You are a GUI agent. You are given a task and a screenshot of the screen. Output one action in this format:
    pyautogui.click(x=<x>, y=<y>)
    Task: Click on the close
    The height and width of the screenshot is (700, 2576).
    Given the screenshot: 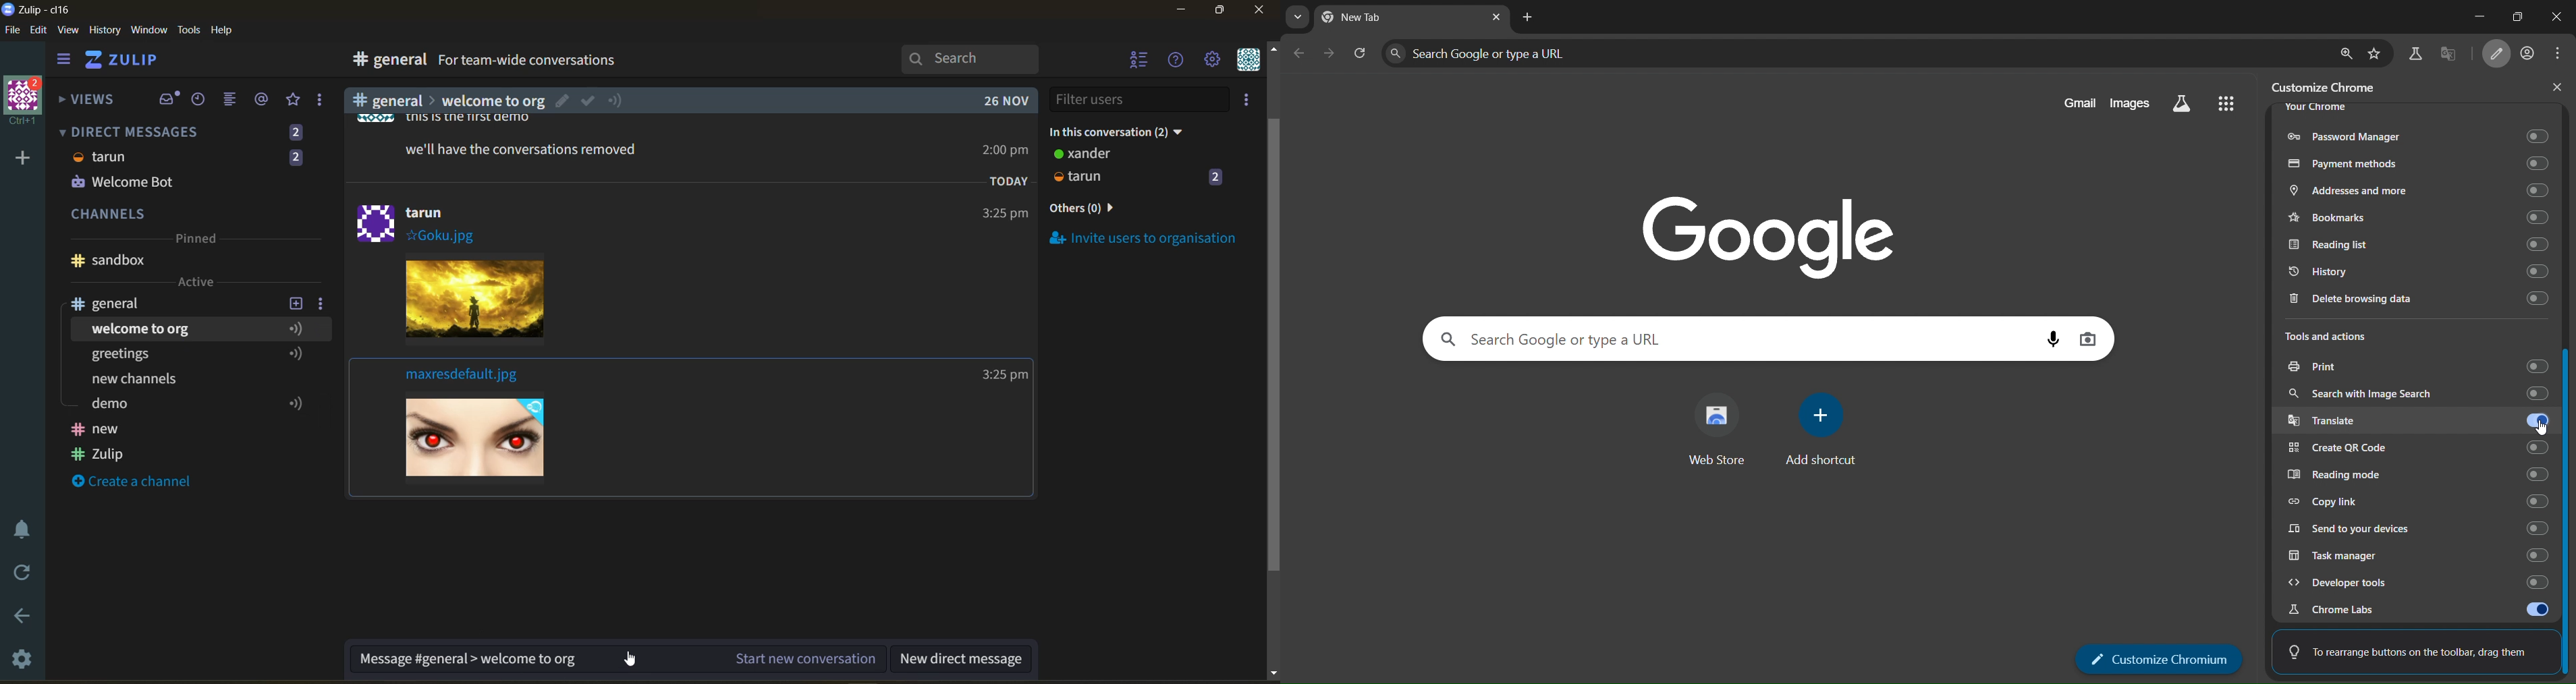 What is the action you would take?
    pyautogui.click(x=2554, y=20)
    